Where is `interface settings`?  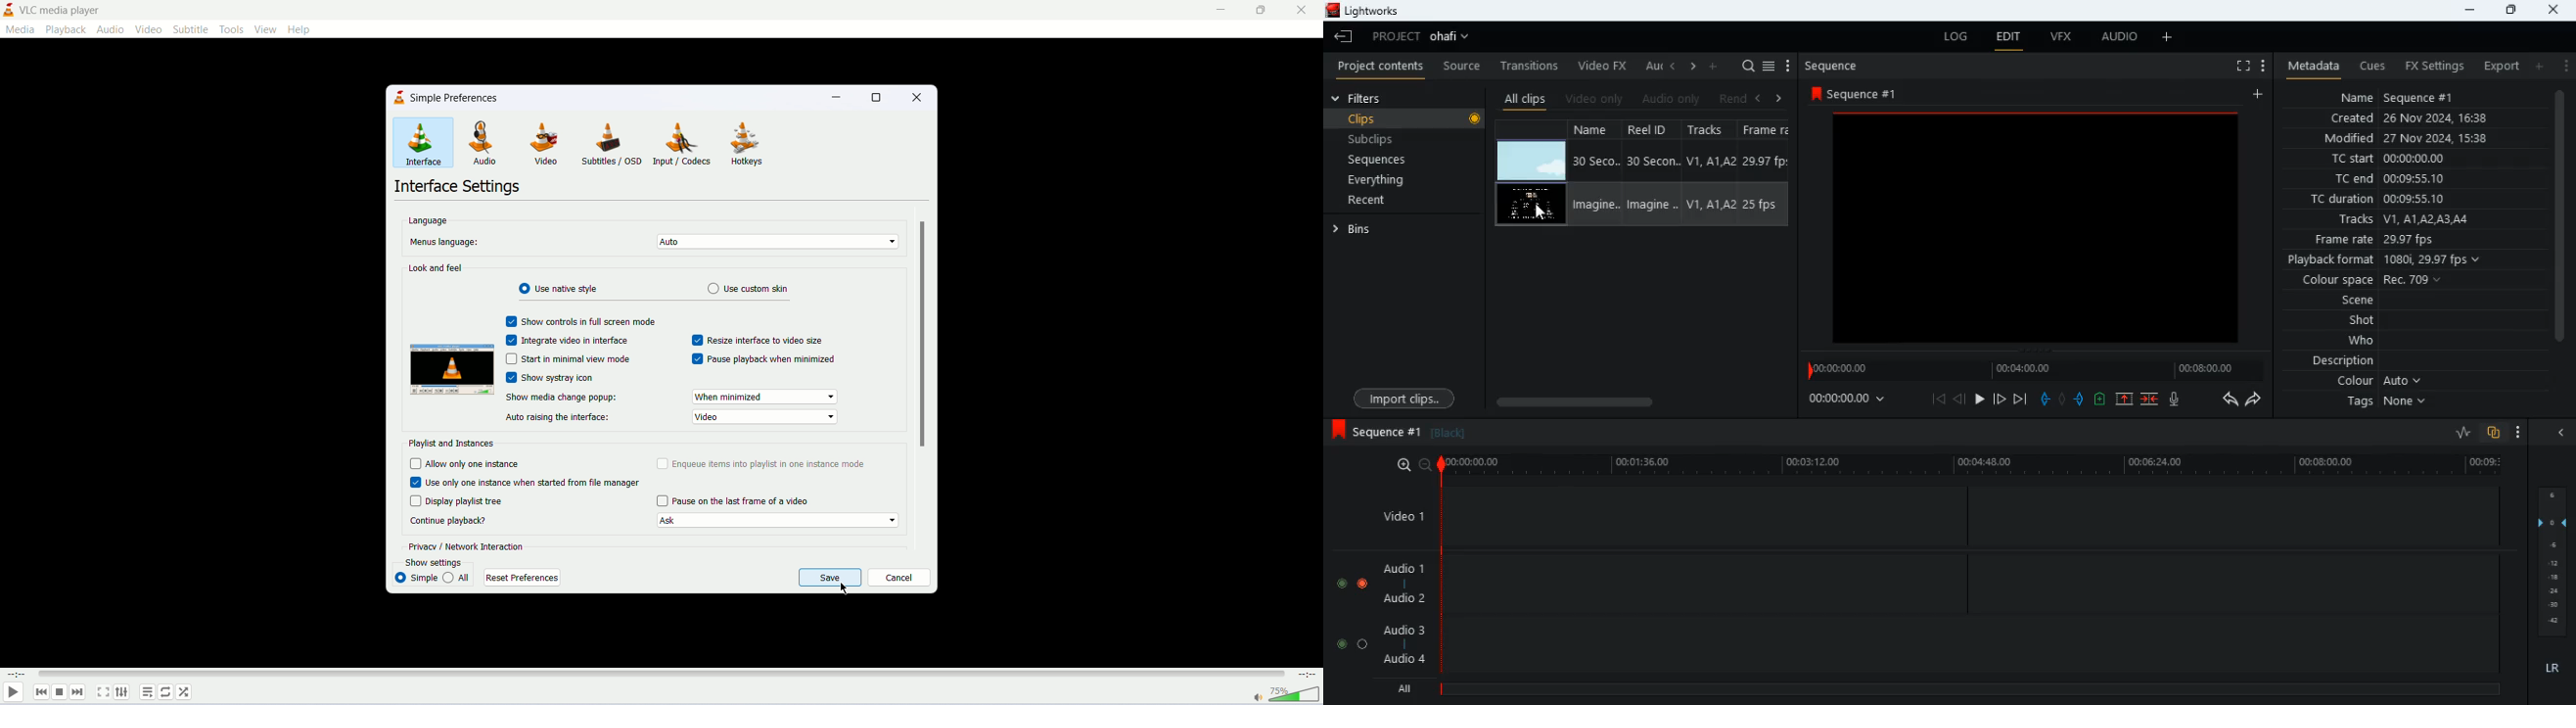 interface settings is located at coordinates (456, 189).